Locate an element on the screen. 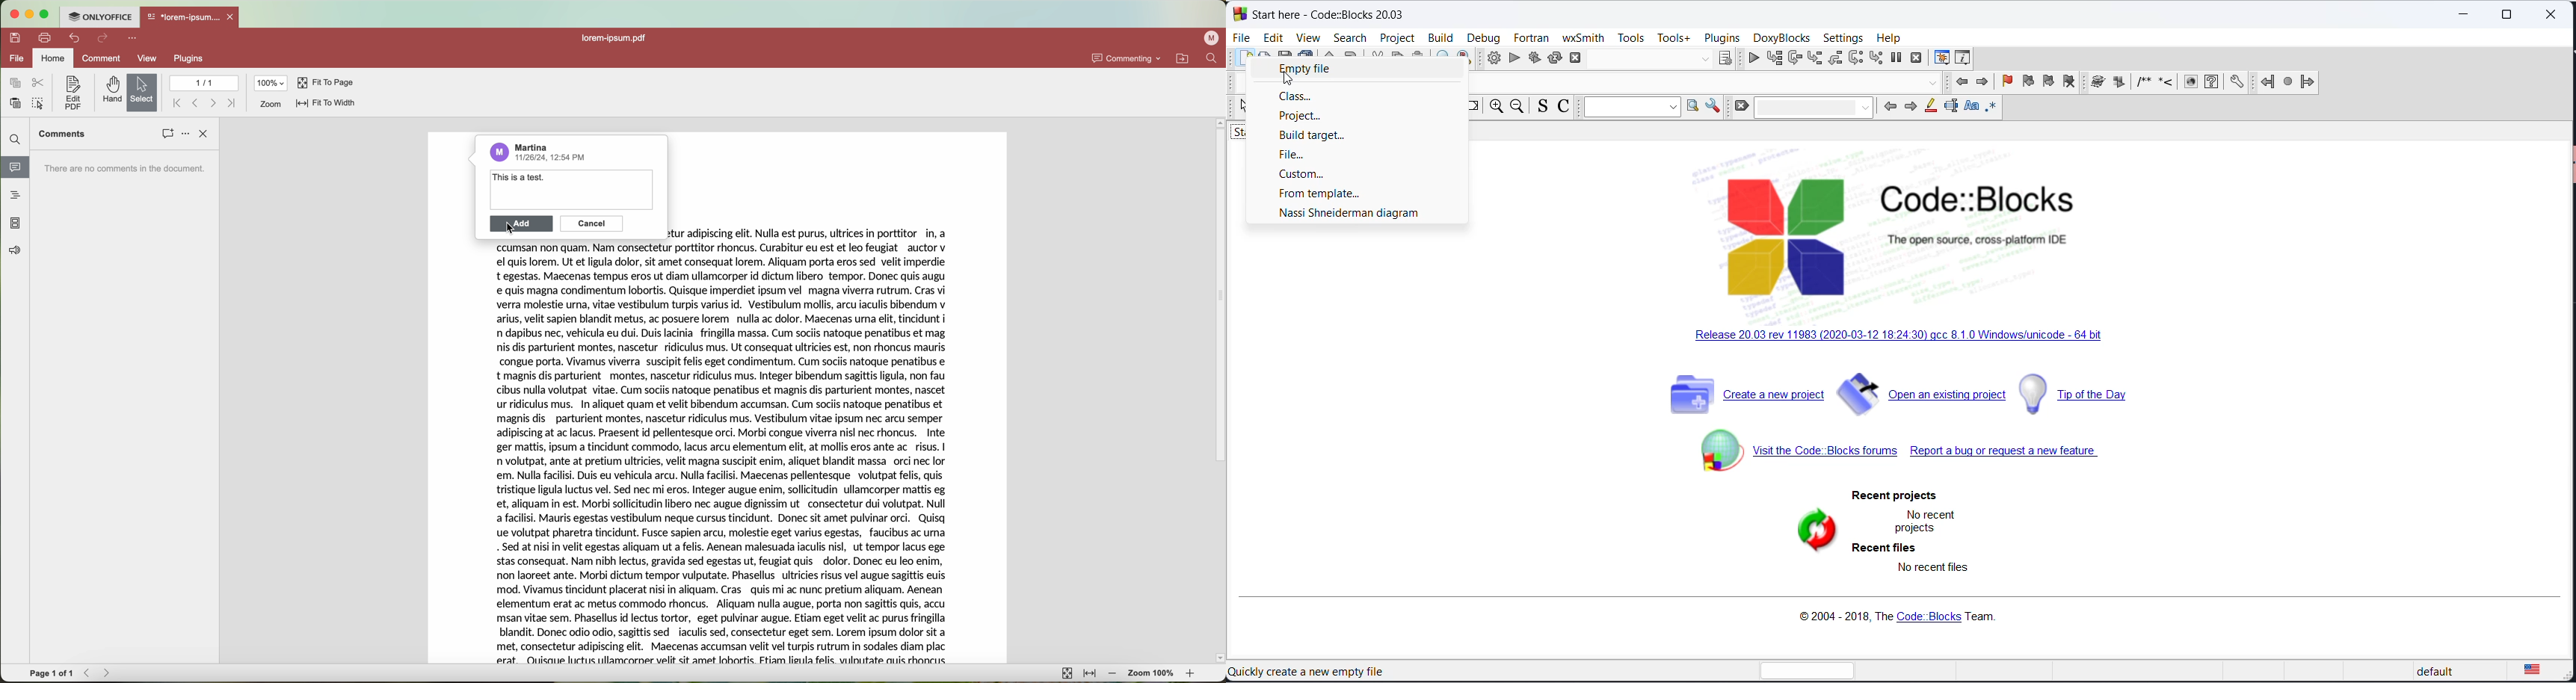 The image size is (2576, 700). project is located at coordinates (1355, 117).